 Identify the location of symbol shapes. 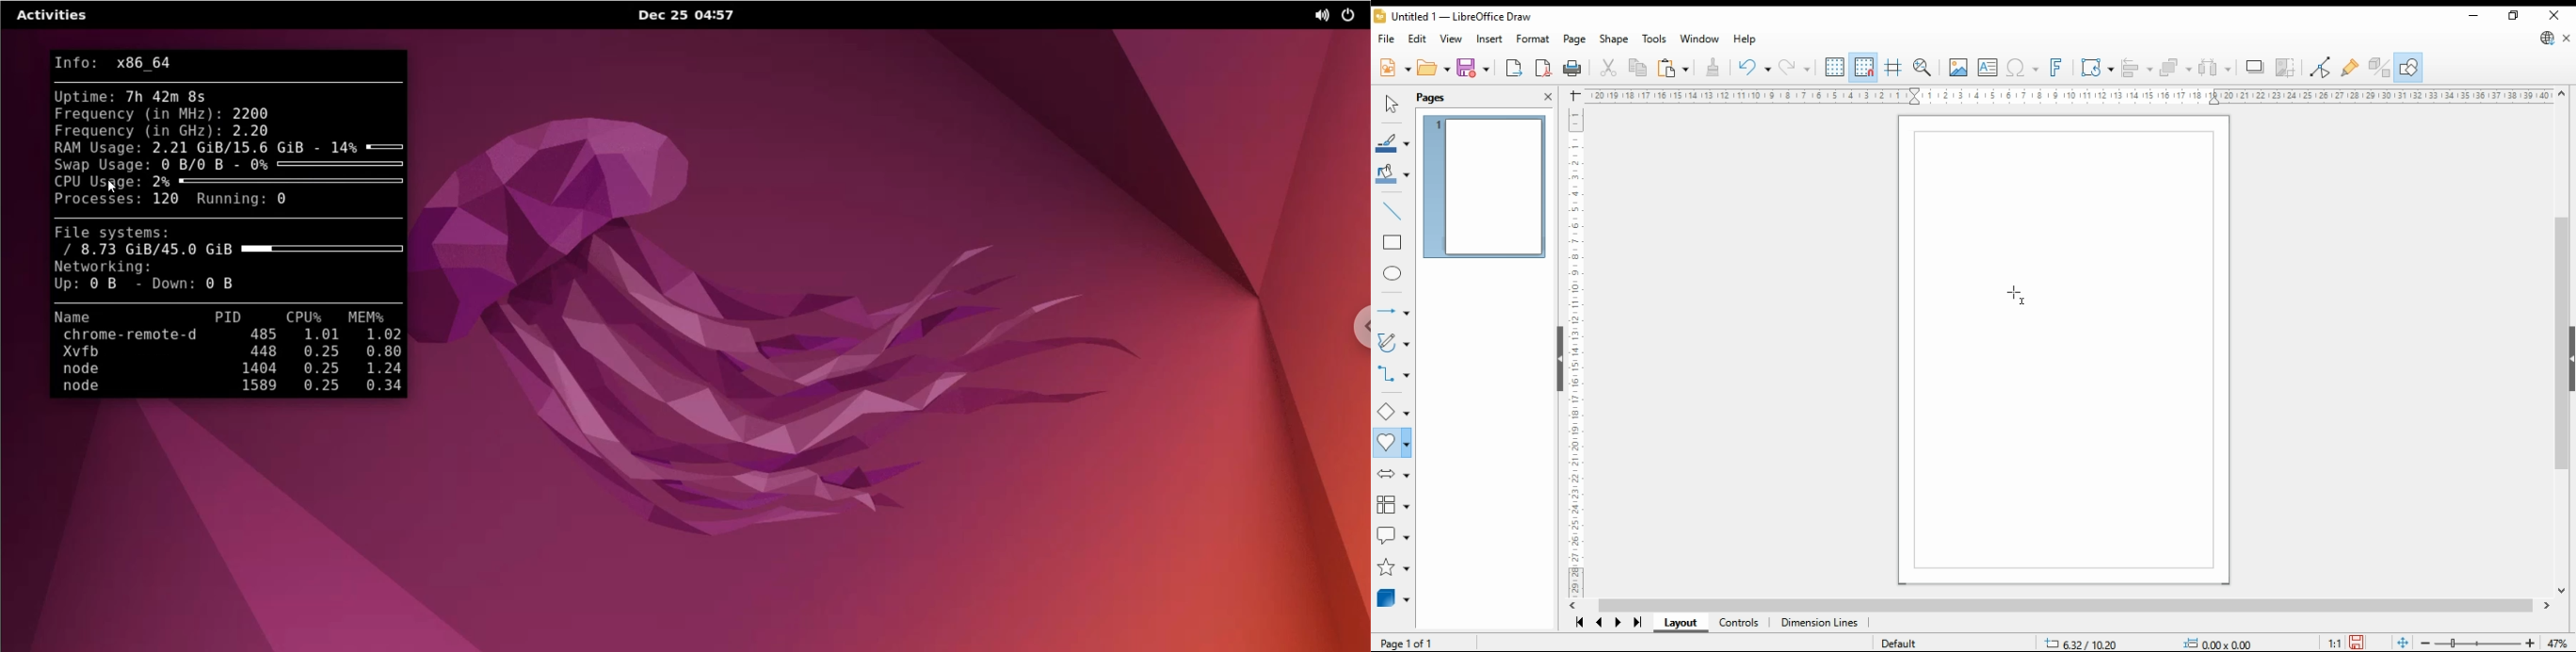
(1392, 444).